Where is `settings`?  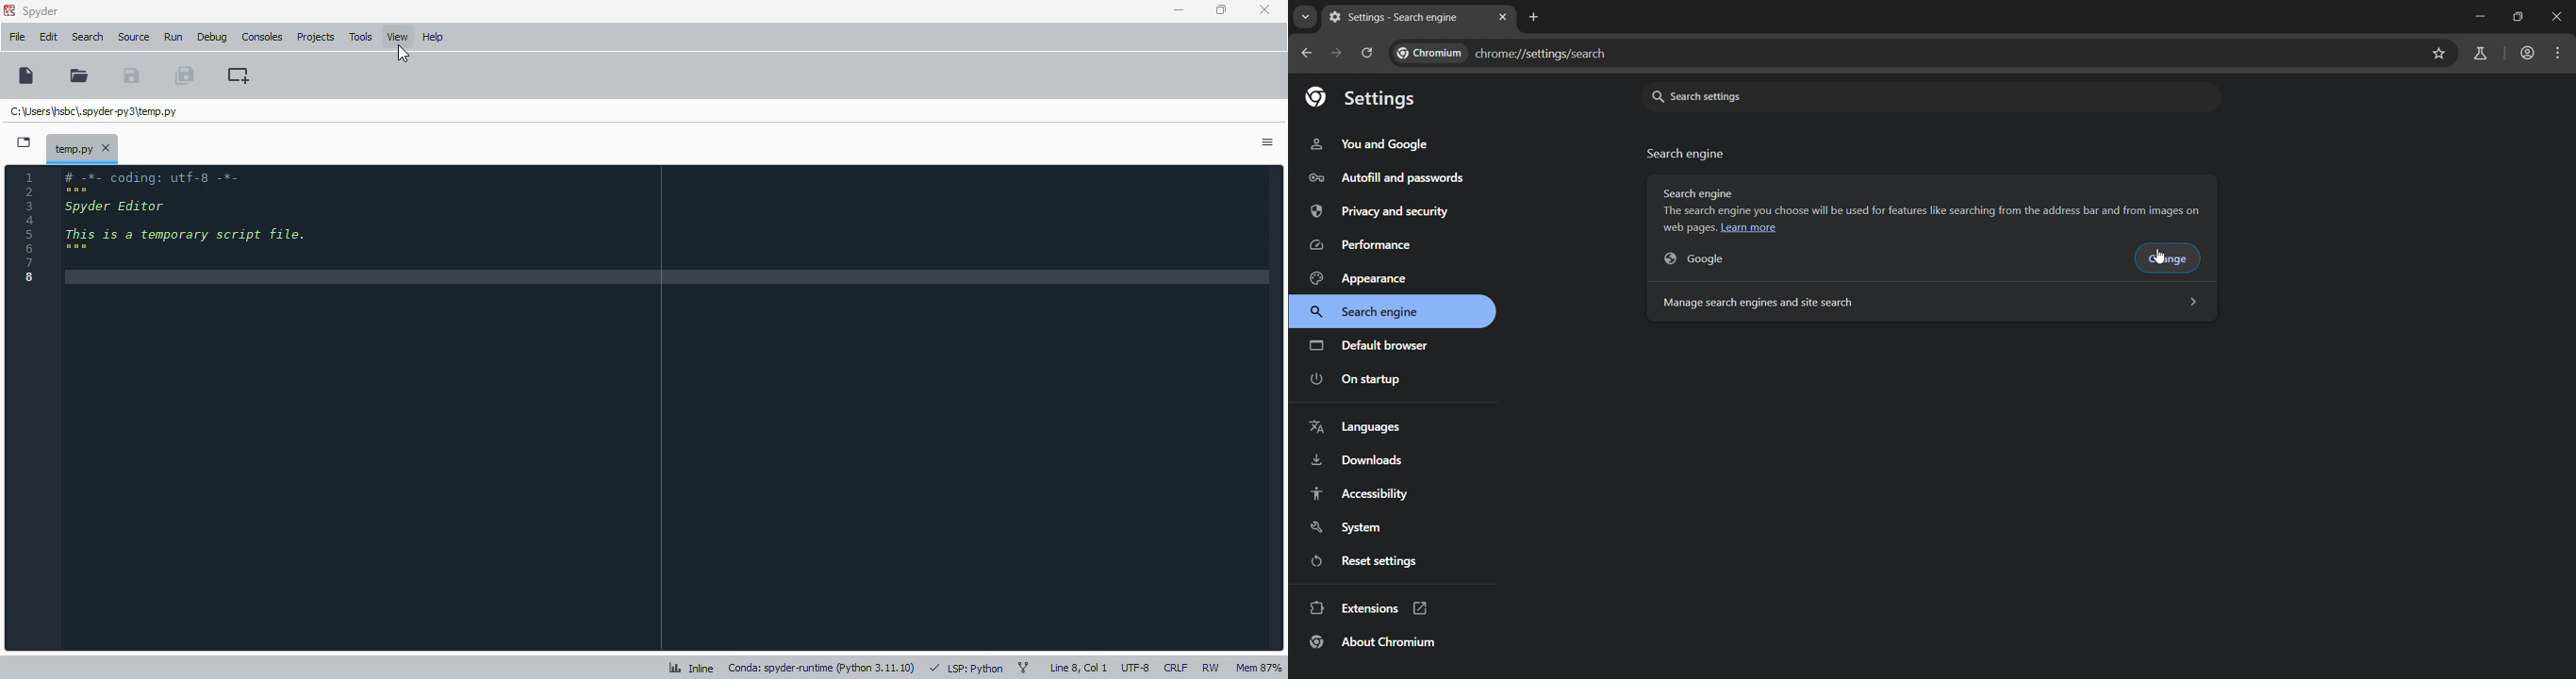 settings is located at coordinates (1360, 95).